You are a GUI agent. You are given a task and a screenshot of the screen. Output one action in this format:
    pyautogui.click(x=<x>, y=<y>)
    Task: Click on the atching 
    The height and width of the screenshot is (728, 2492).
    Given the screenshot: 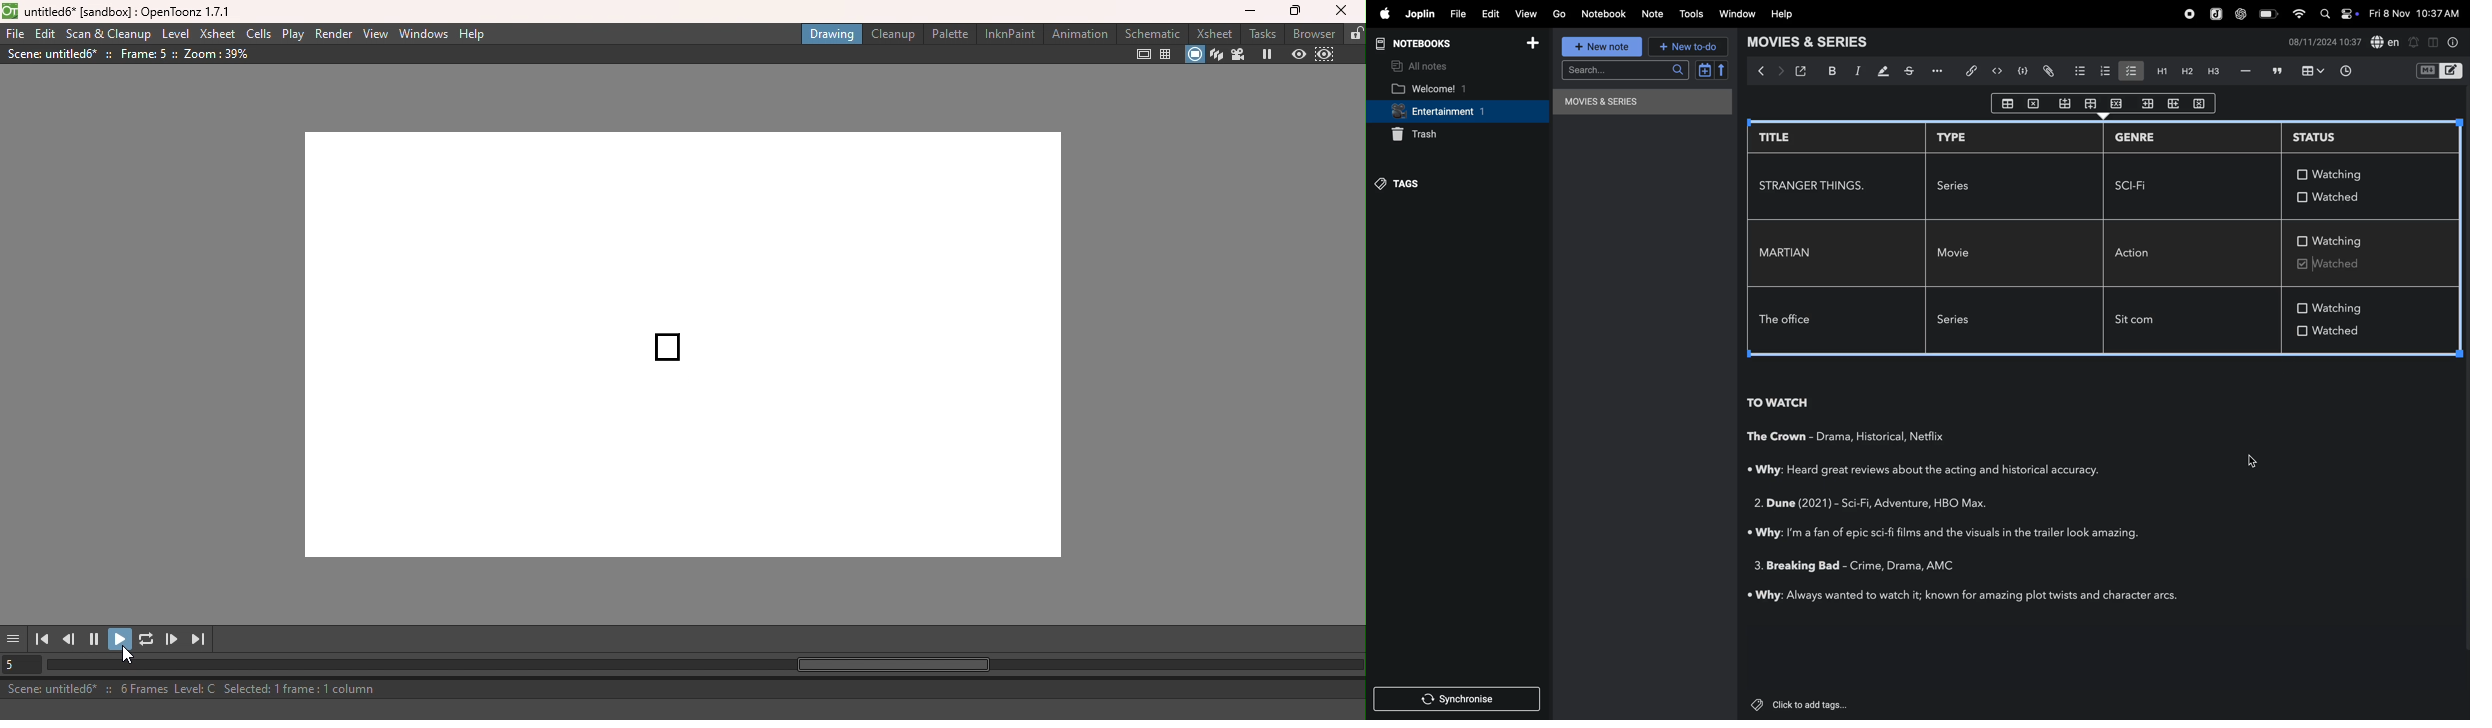 What is the action you would take?
    pyautogui.click(x=2338, y=174)
    